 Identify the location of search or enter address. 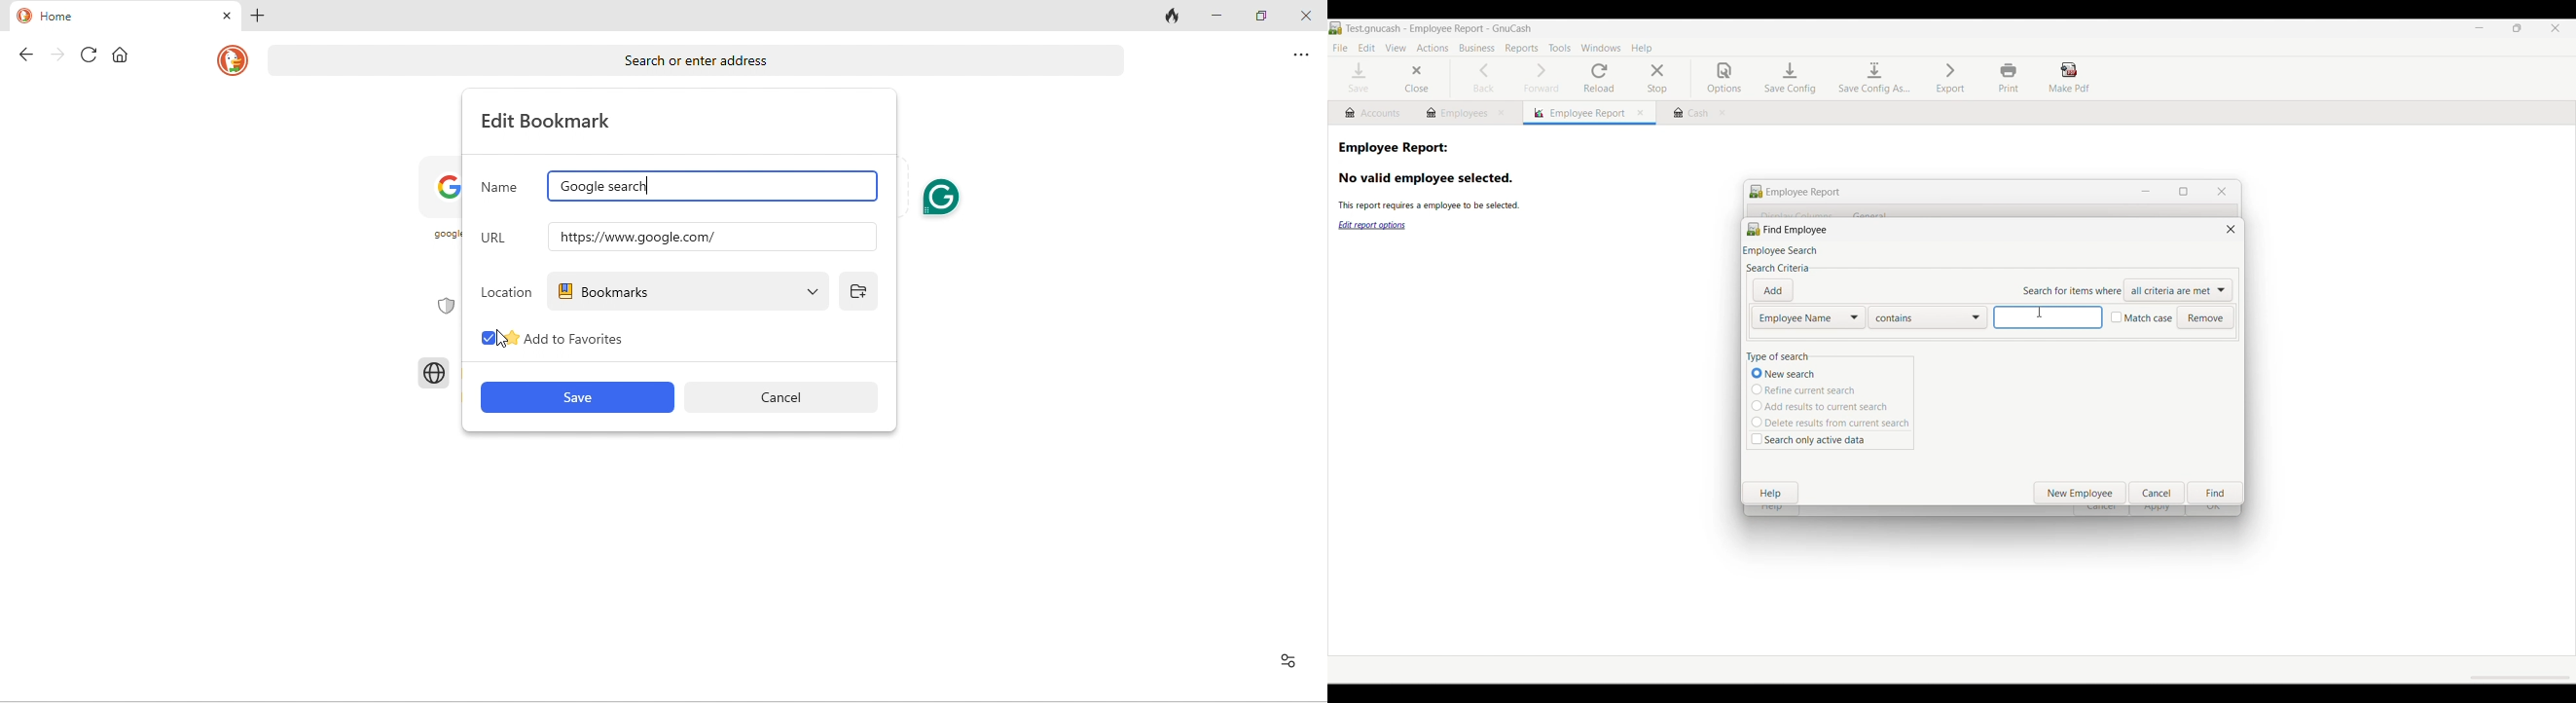
(695, 59).